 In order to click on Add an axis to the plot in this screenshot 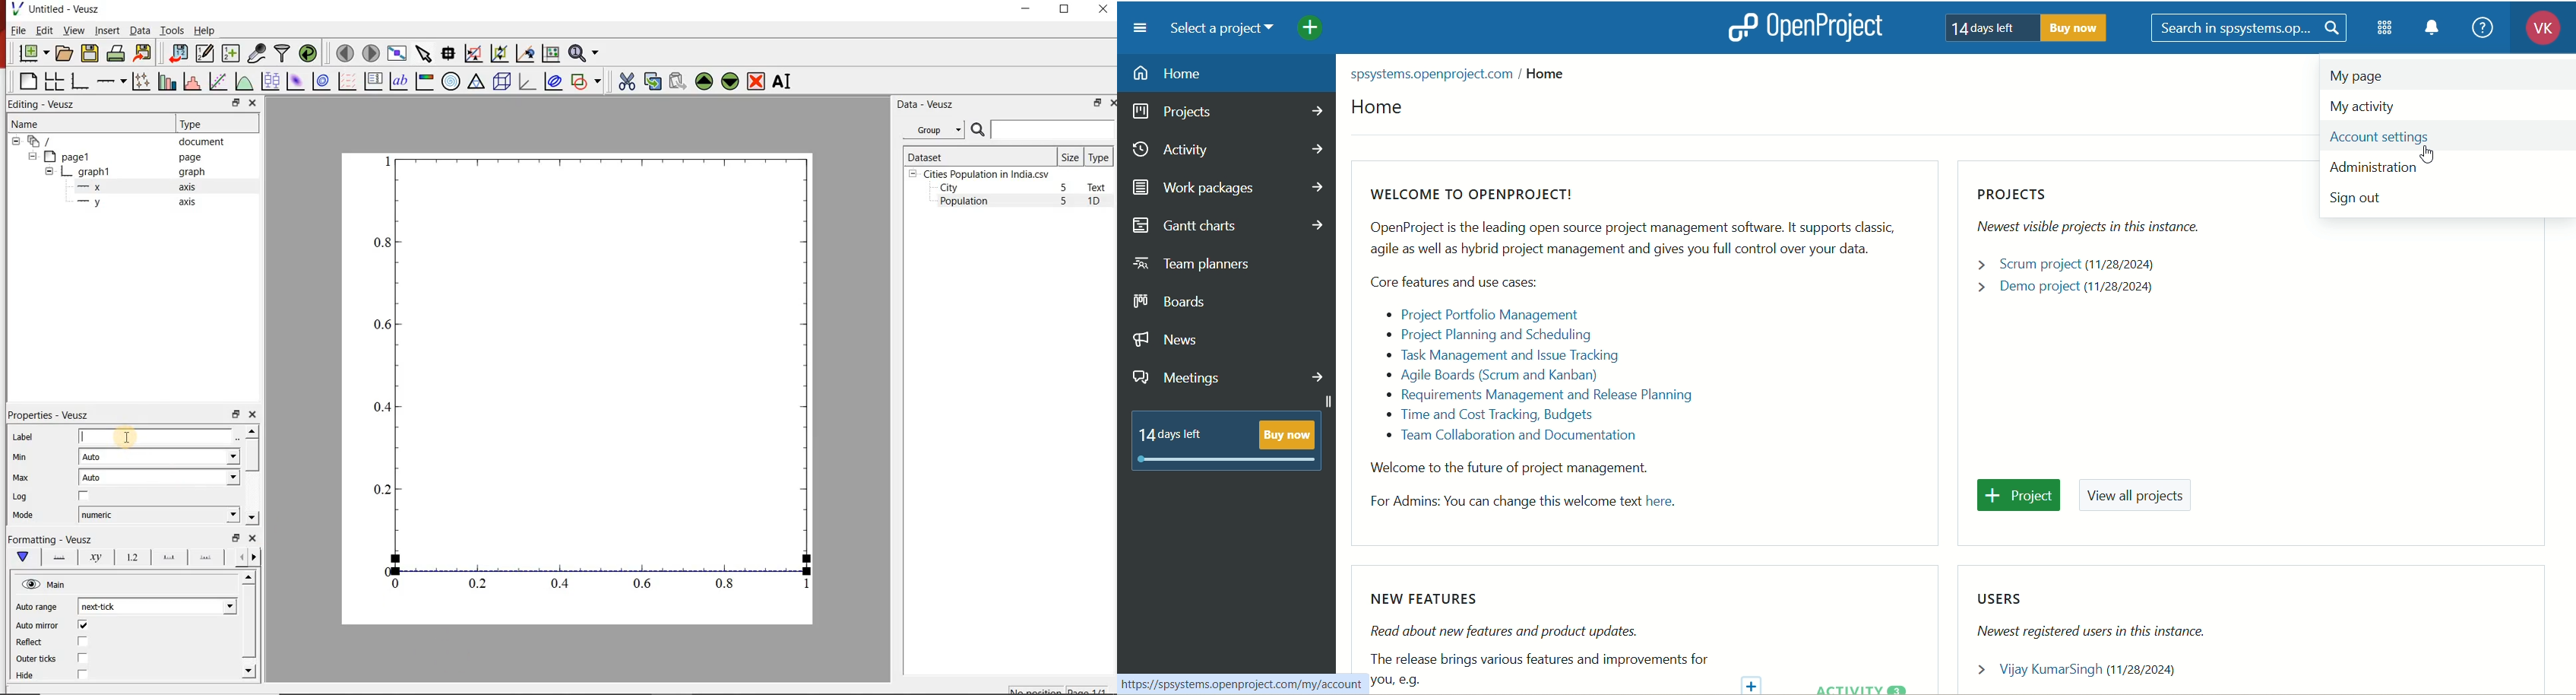, I will do `click(111, 79)`.